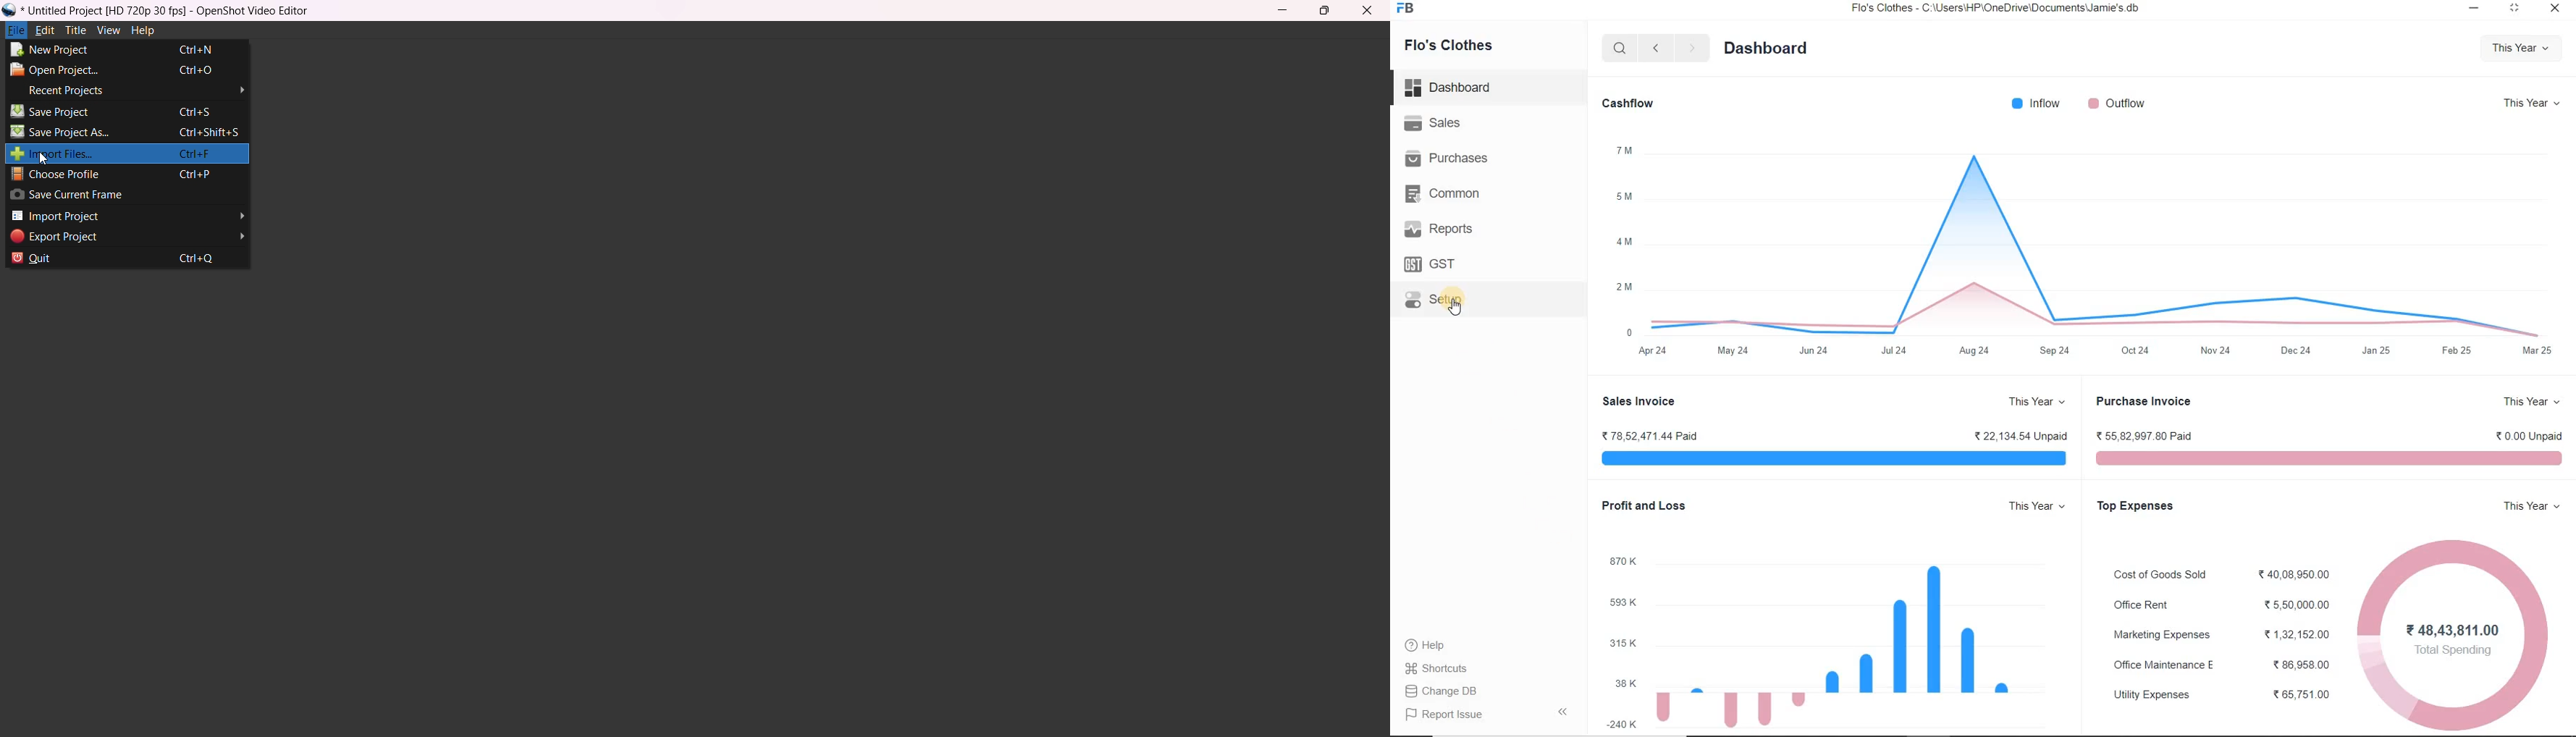 The height and width of the screenshot is (756, 2576). Describe the element at coordinates (1632, 104) in the screenshot. I see `Cashflow` at that location.